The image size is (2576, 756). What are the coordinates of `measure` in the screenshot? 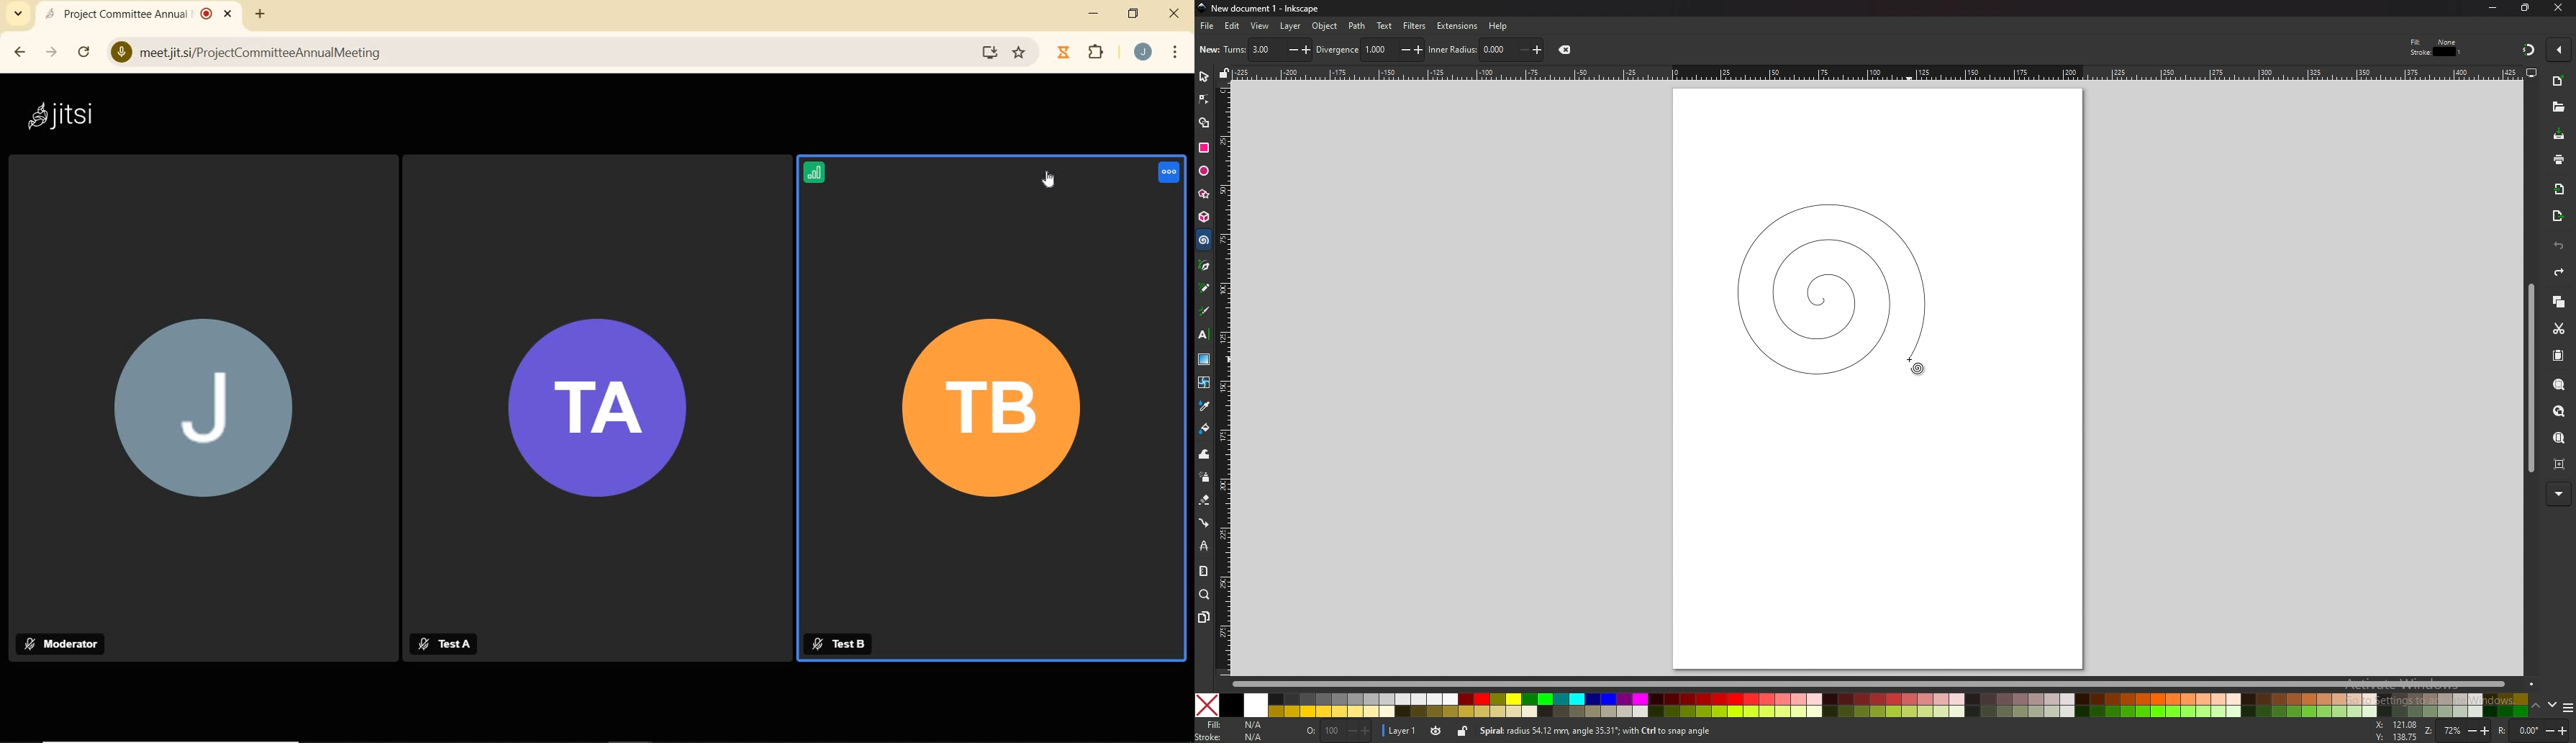 It's located at (1204, 571).